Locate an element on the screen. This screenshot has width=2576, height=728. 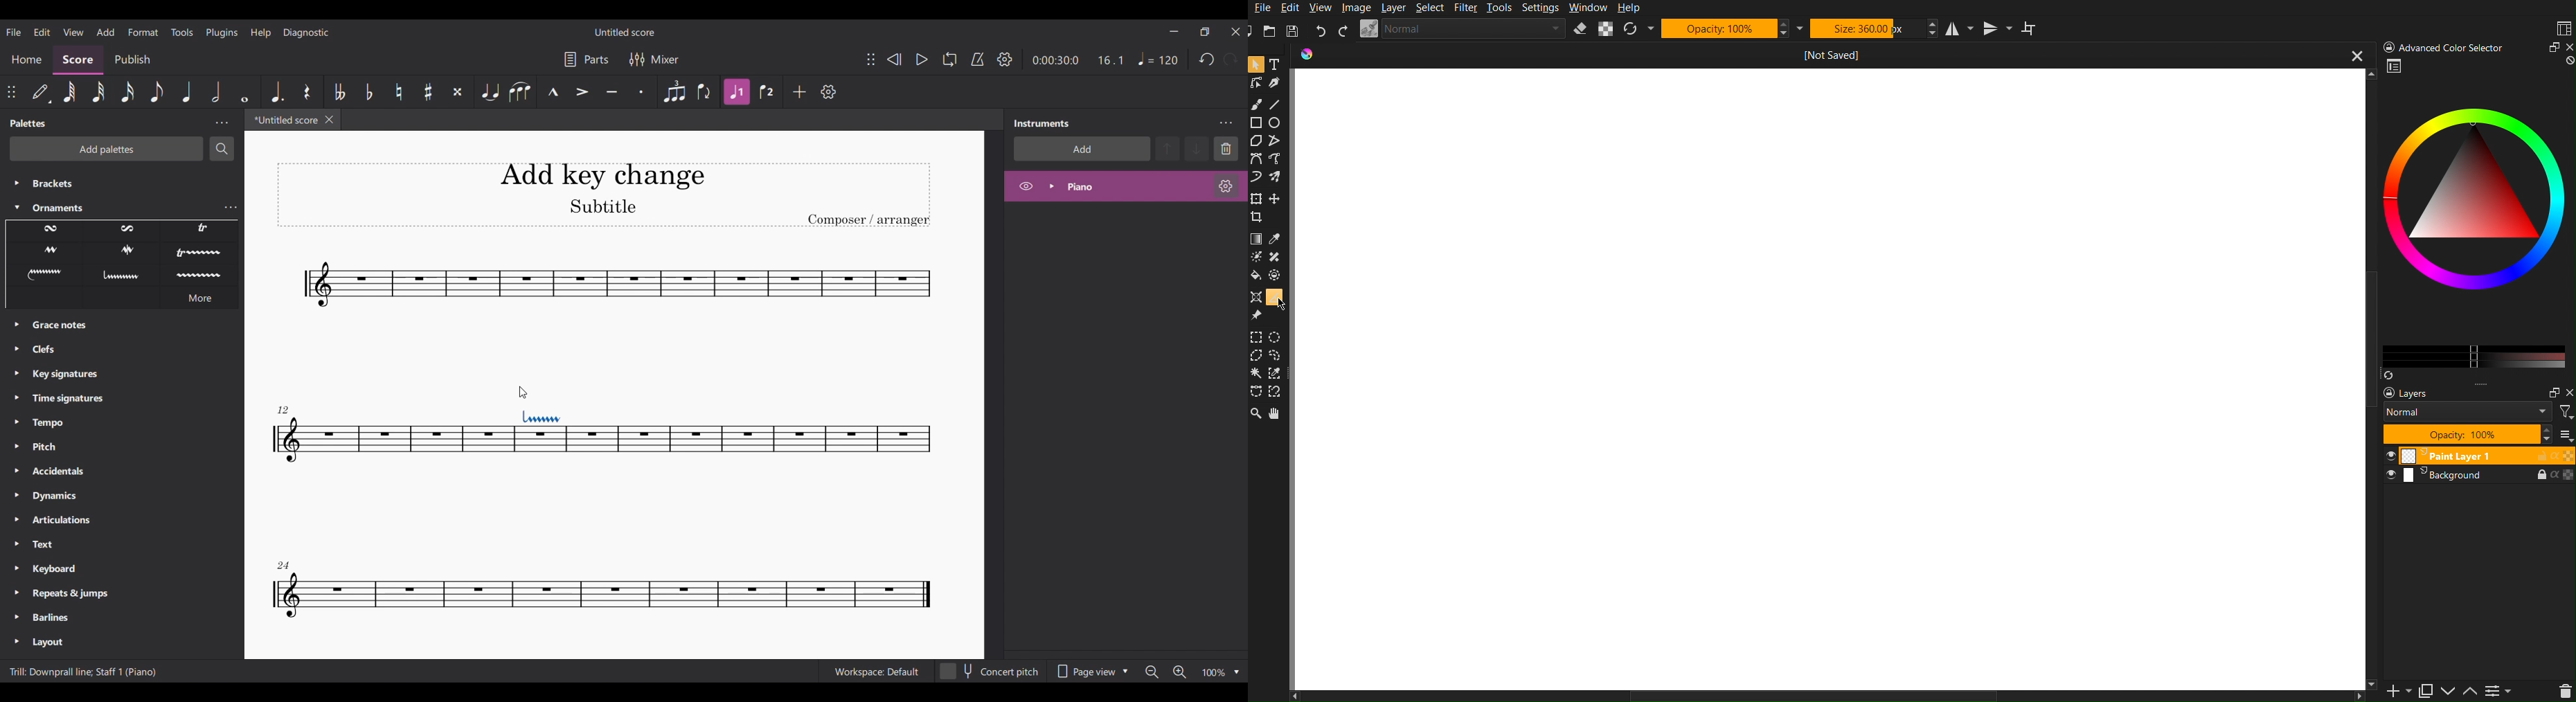
Fill is located at coordinates (1258, 275).